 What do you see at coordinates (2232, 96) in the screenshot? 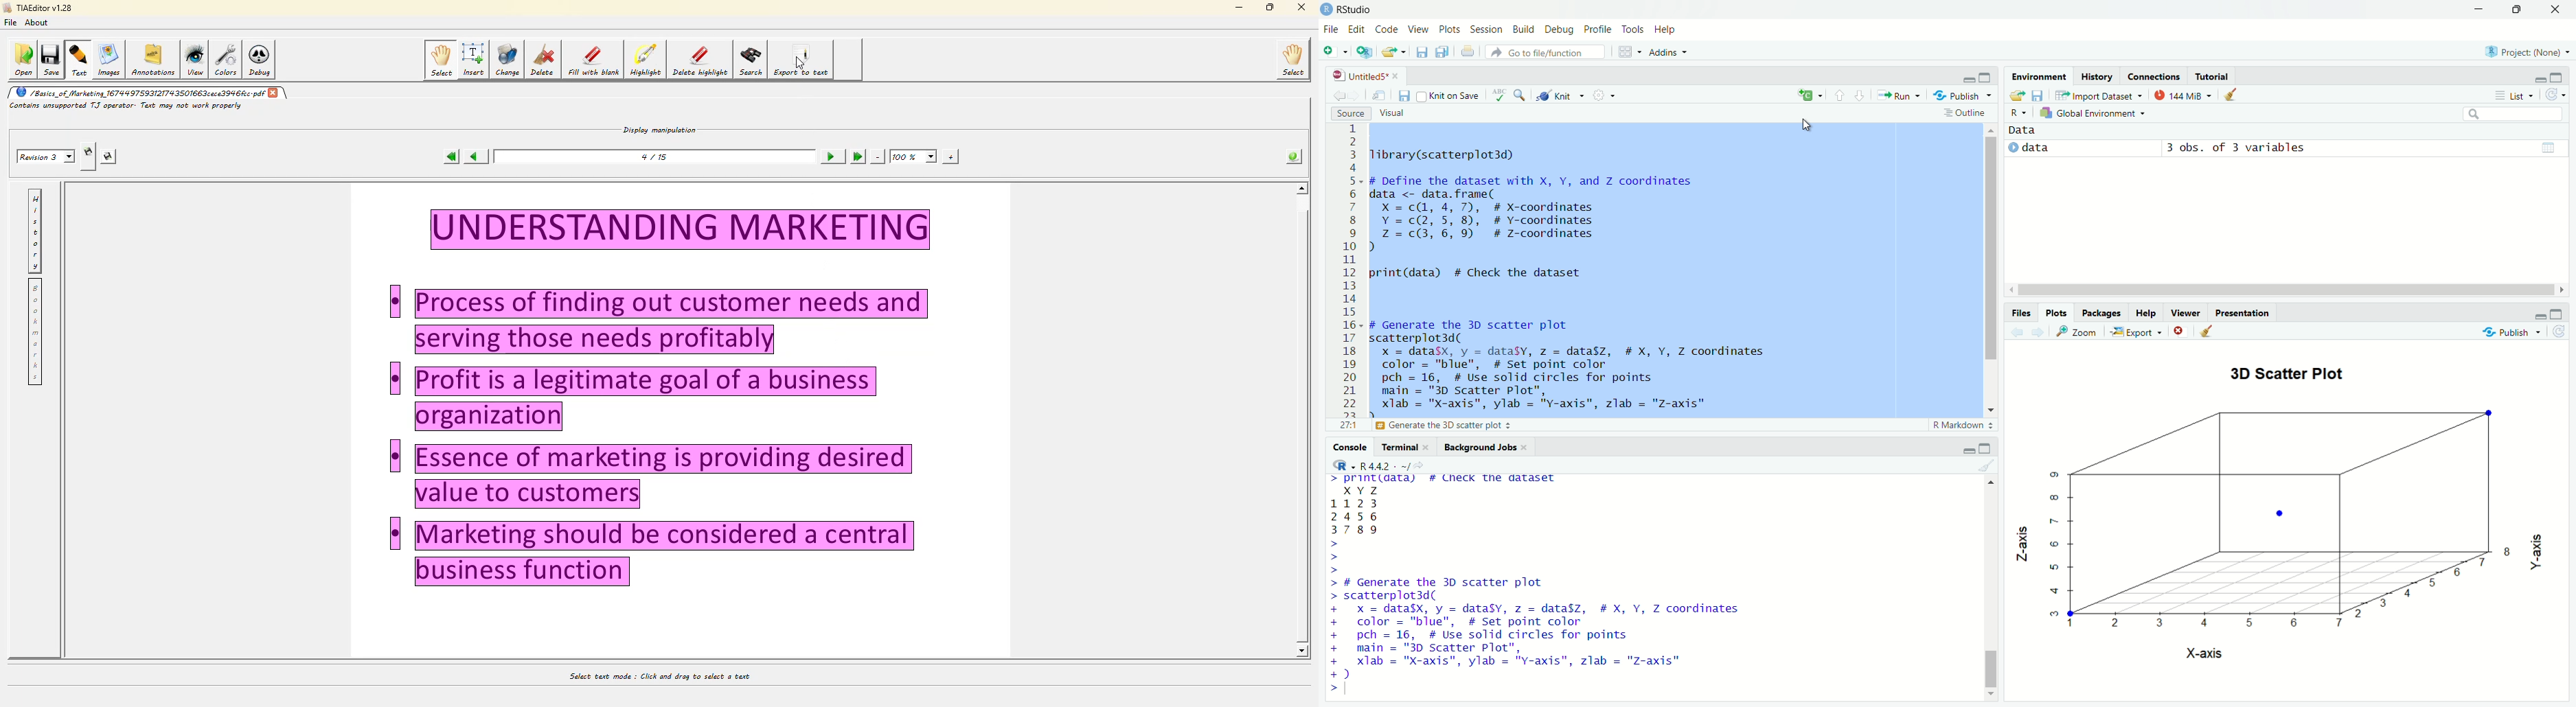
I see `clear objects from the workspace` at bounding box center [2232, 96].